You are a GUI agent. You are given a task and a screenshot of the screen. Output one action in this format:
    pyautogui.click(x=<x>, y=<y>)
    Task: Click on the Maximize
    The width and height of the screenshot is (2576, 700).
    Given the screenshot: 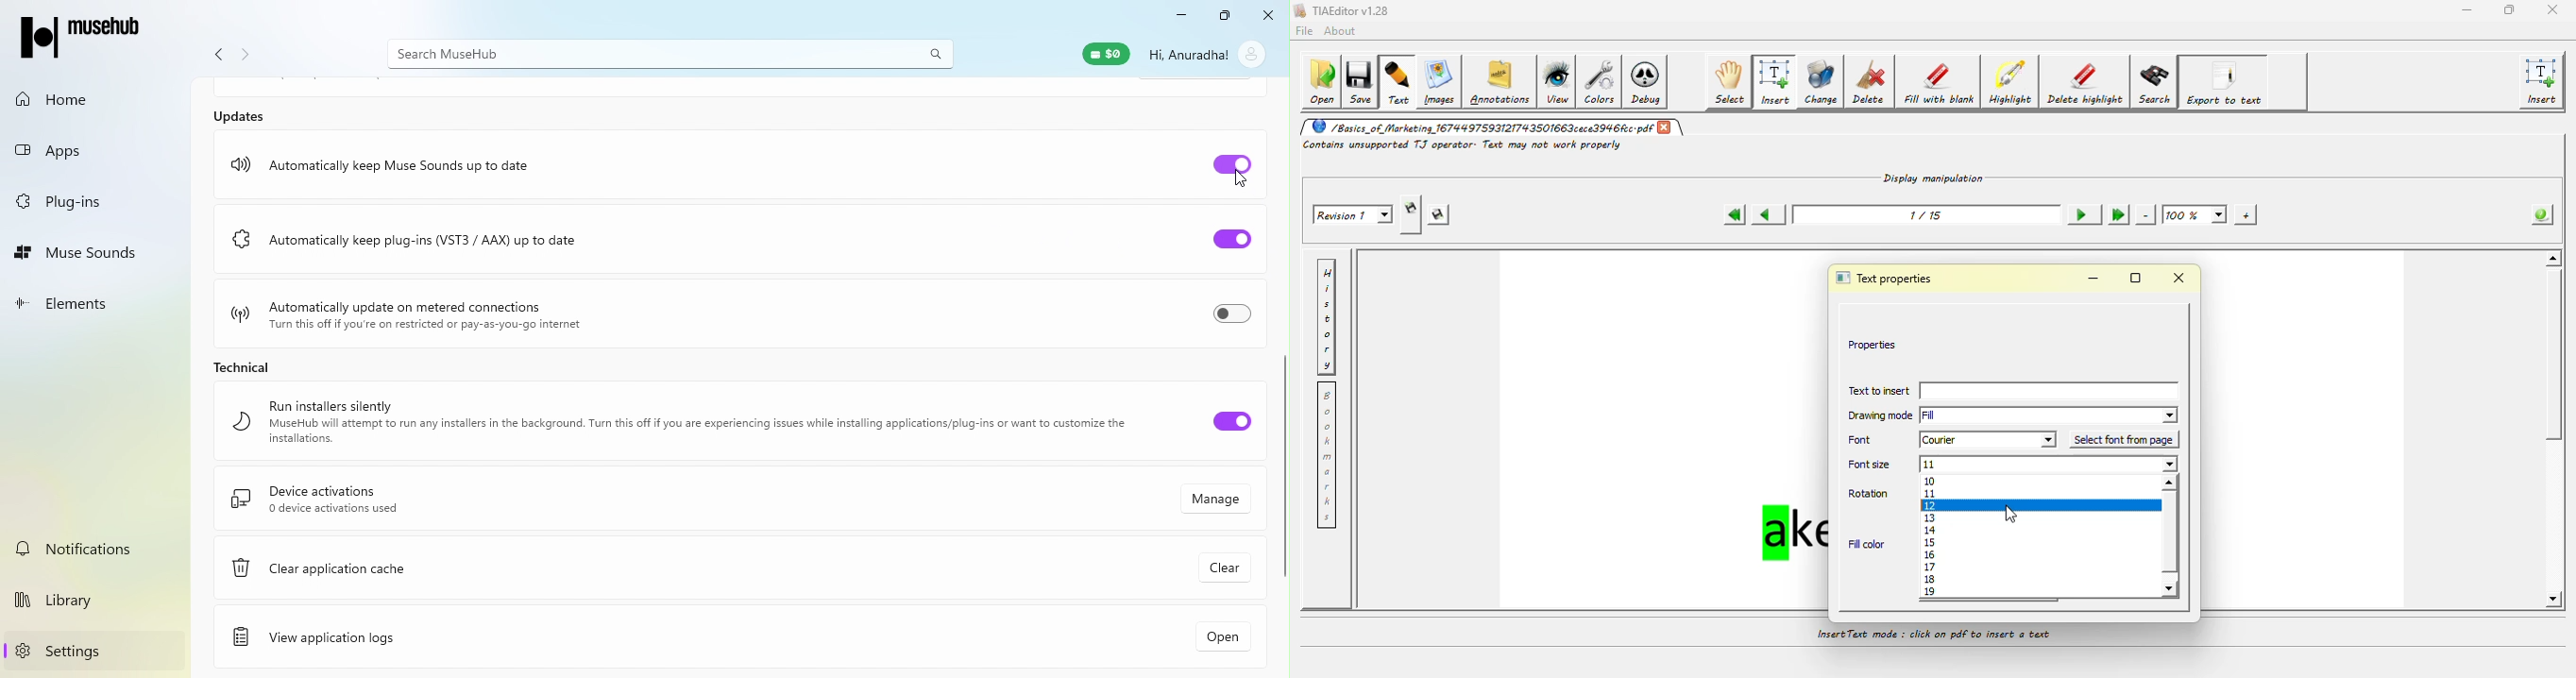 What is the action you would take?
    pyautogui.click(x=1223, y=17)
    